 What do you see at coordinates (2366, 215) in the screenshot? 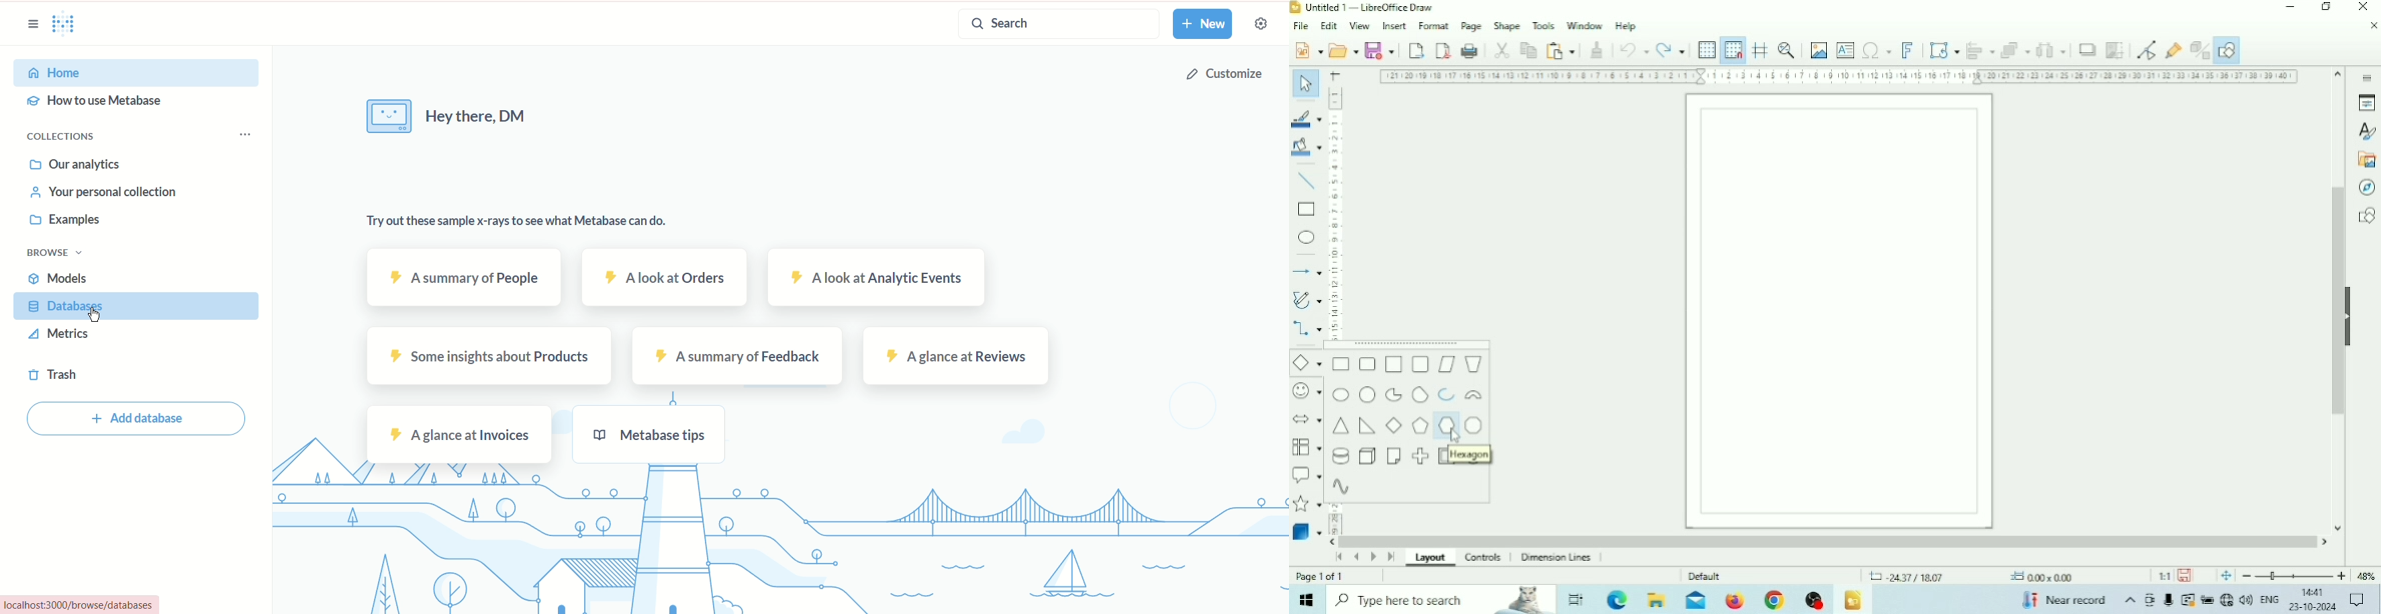
I see `Shapes` at bounding box center [2366, 215].